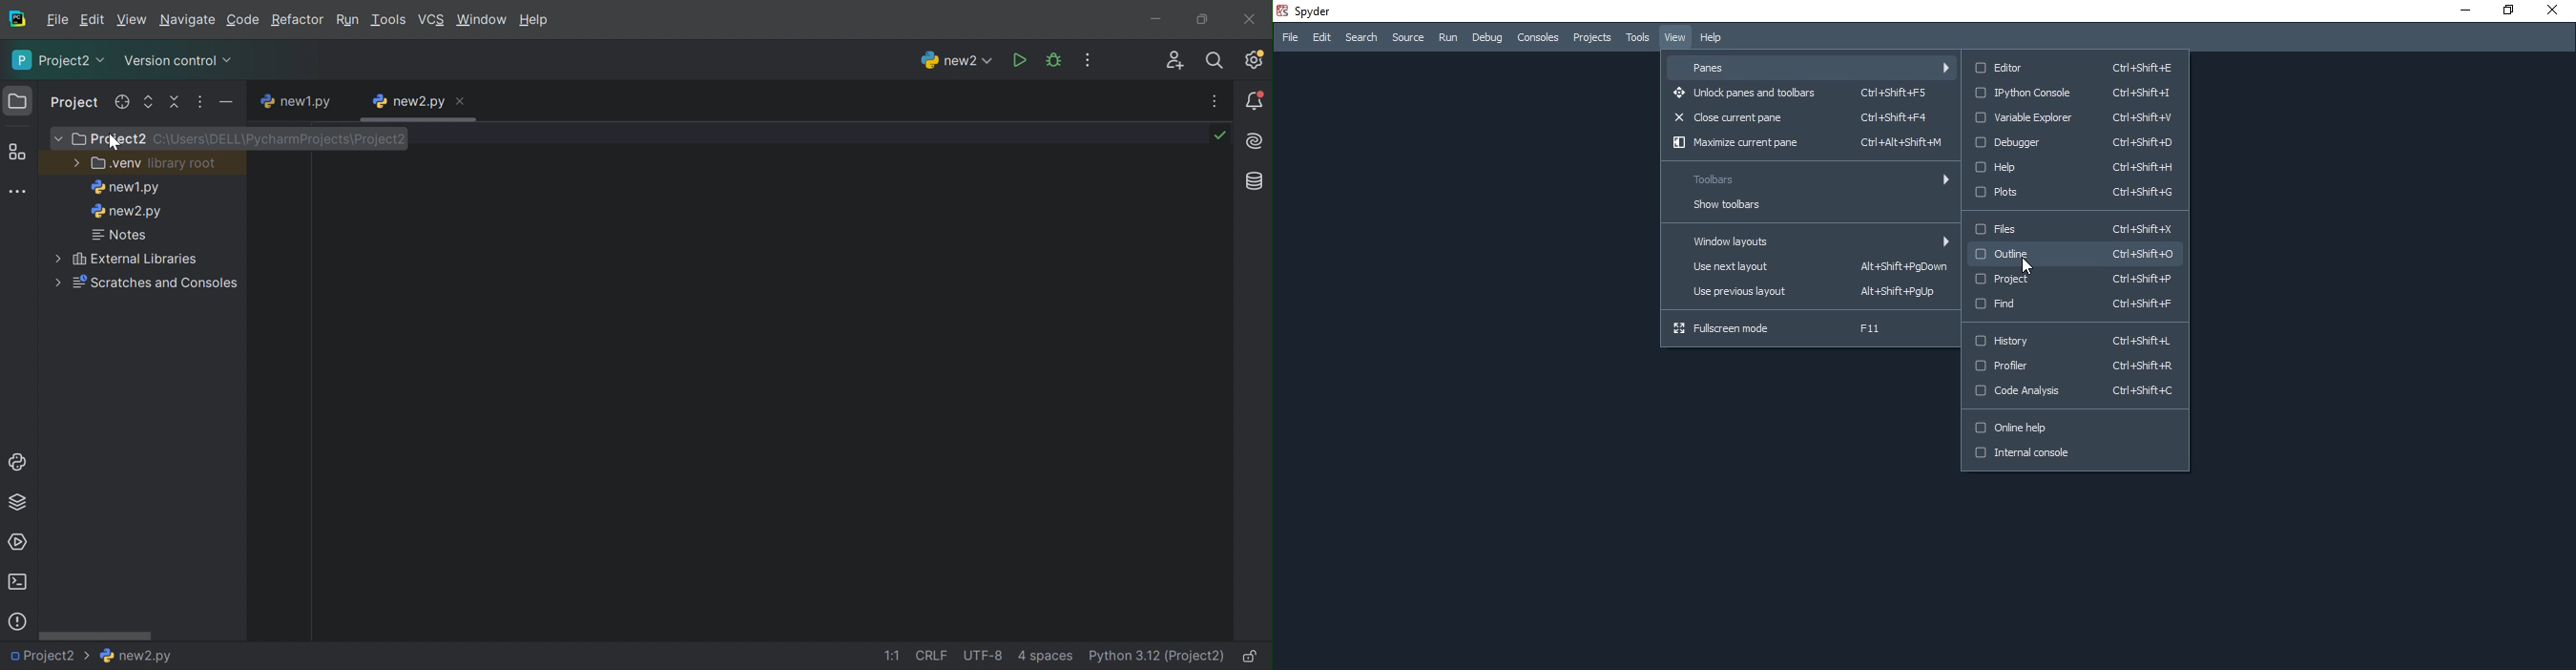 The height and width of the screenshot is (672, 2576). What do you see at coordinates (1537, 37) in the screenshot?
I see `Consoles` at bounding box center [1537, 37].